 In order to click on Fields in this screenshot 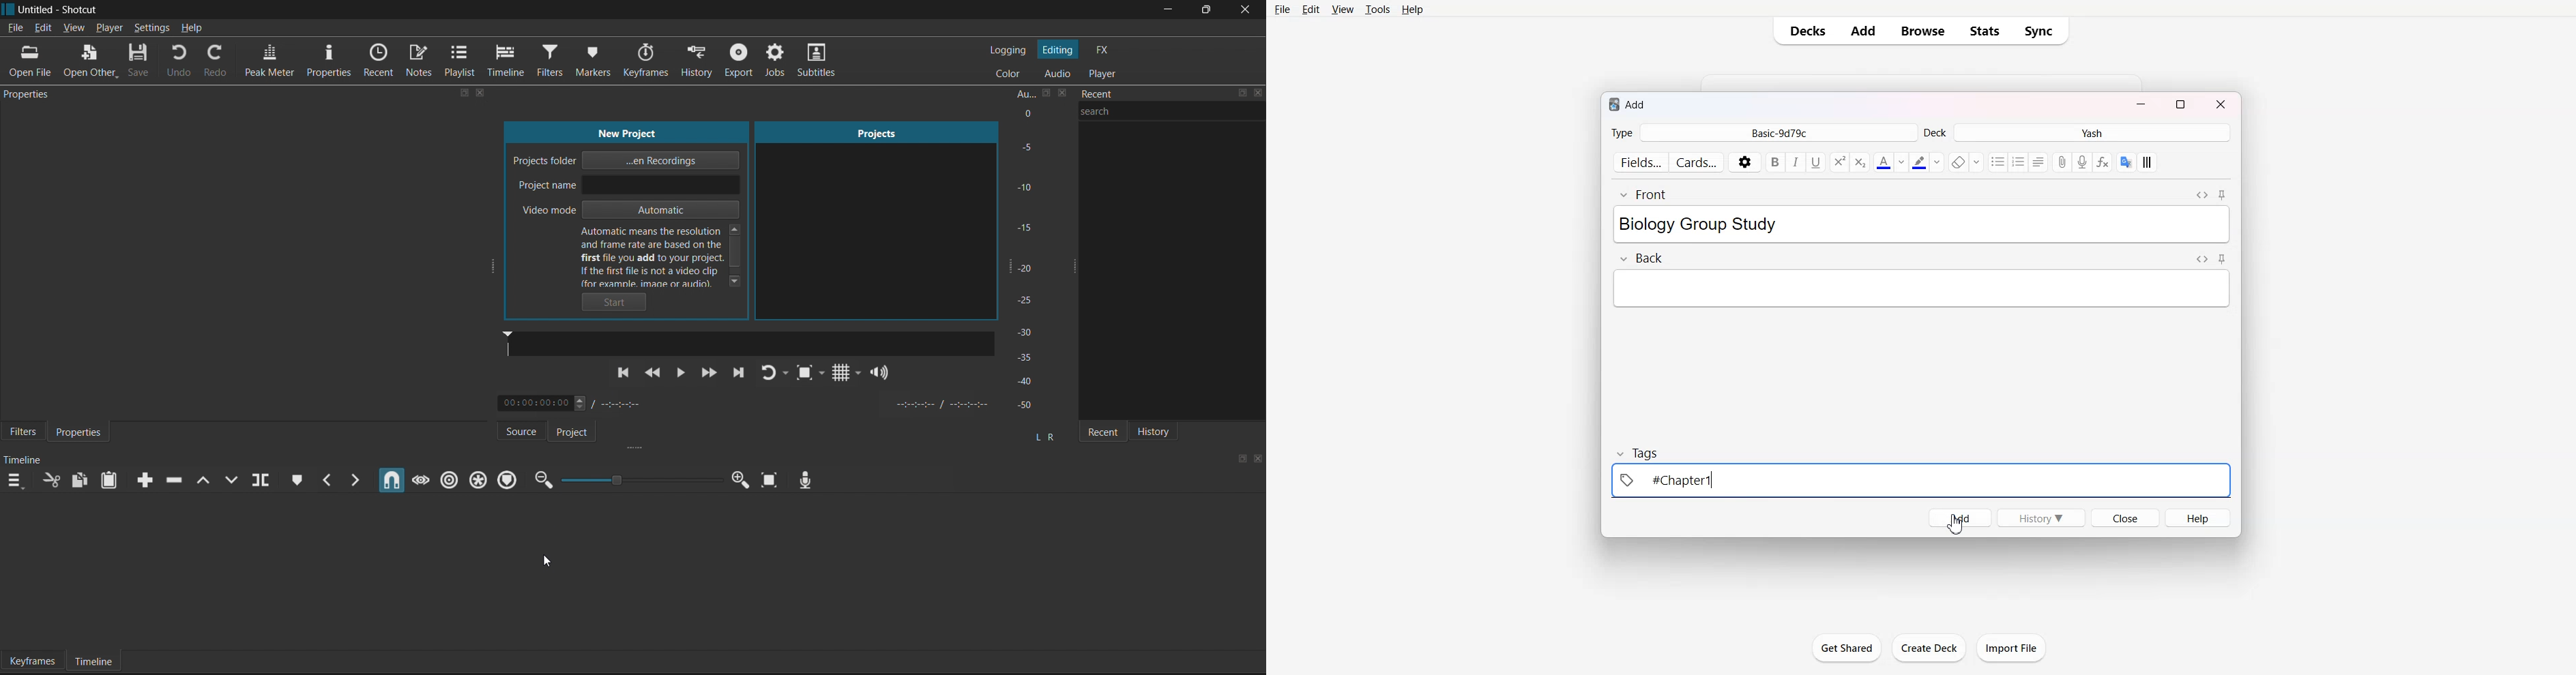, I will do `click(1639, 162)`.